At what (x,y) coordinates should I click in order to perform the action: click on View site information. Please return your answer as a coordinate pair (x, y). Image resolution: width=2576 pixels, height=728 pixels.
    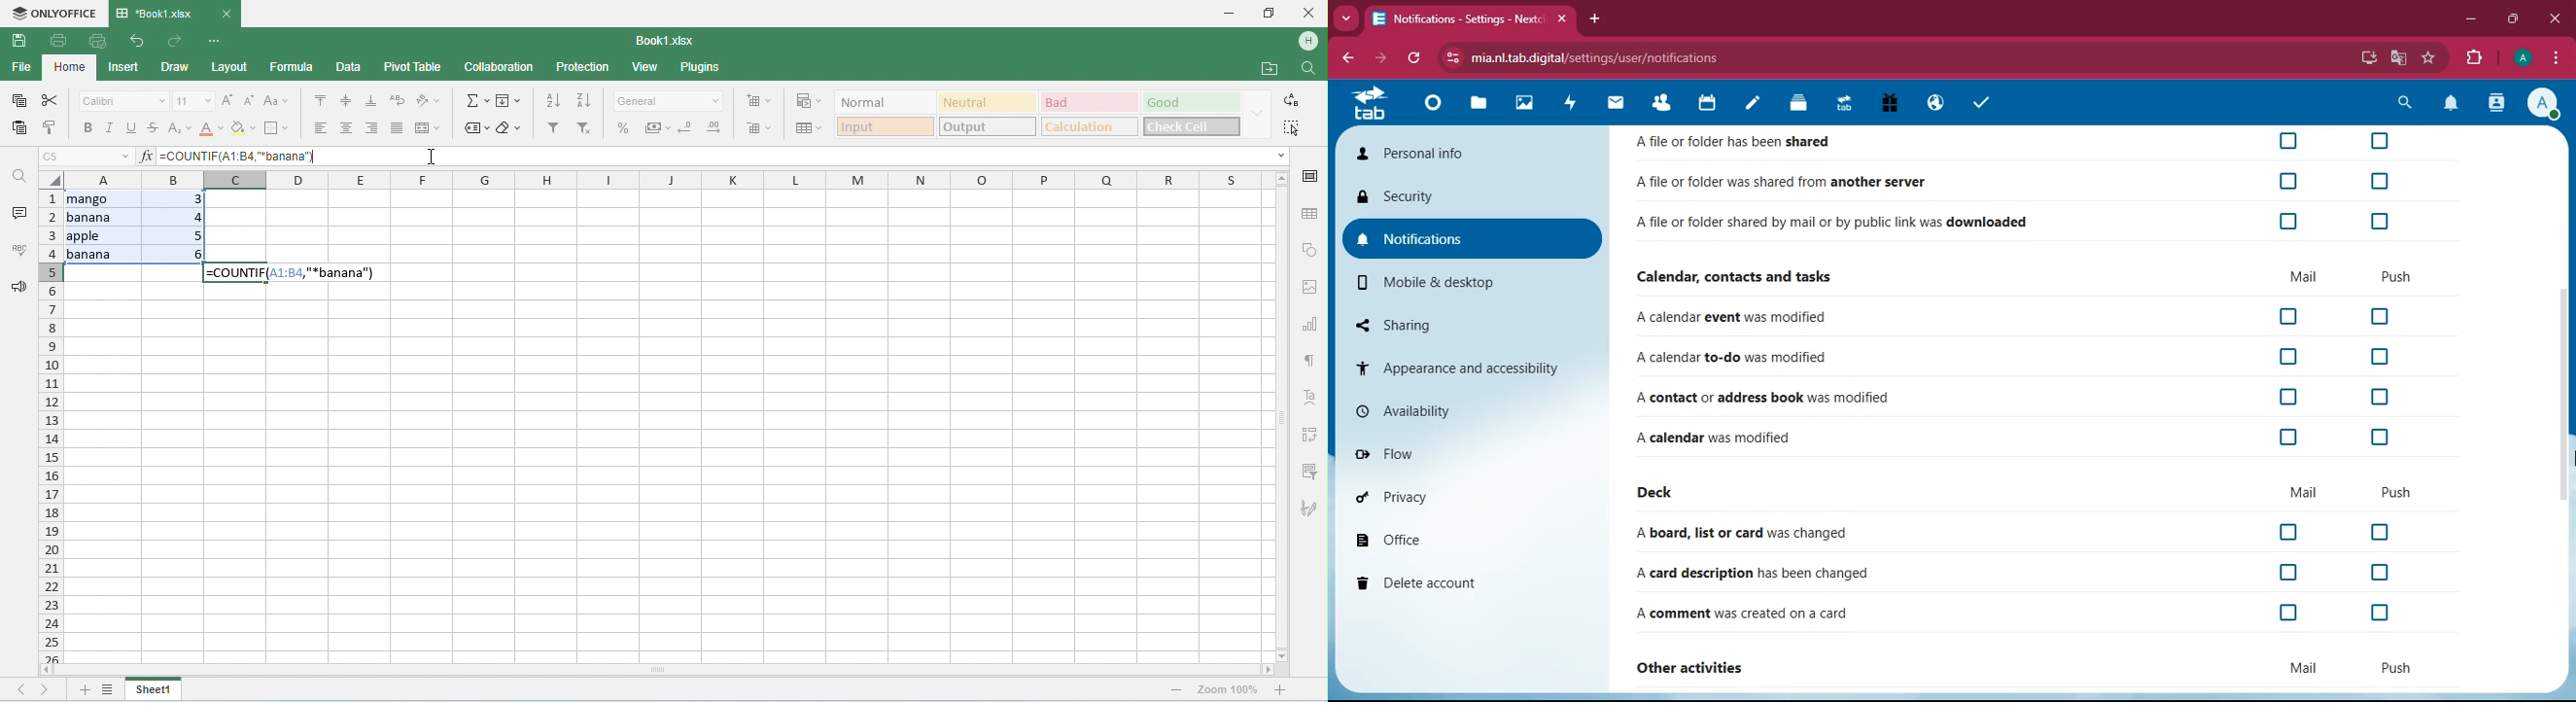
    Looking at the image, I should click on (1453, 58).